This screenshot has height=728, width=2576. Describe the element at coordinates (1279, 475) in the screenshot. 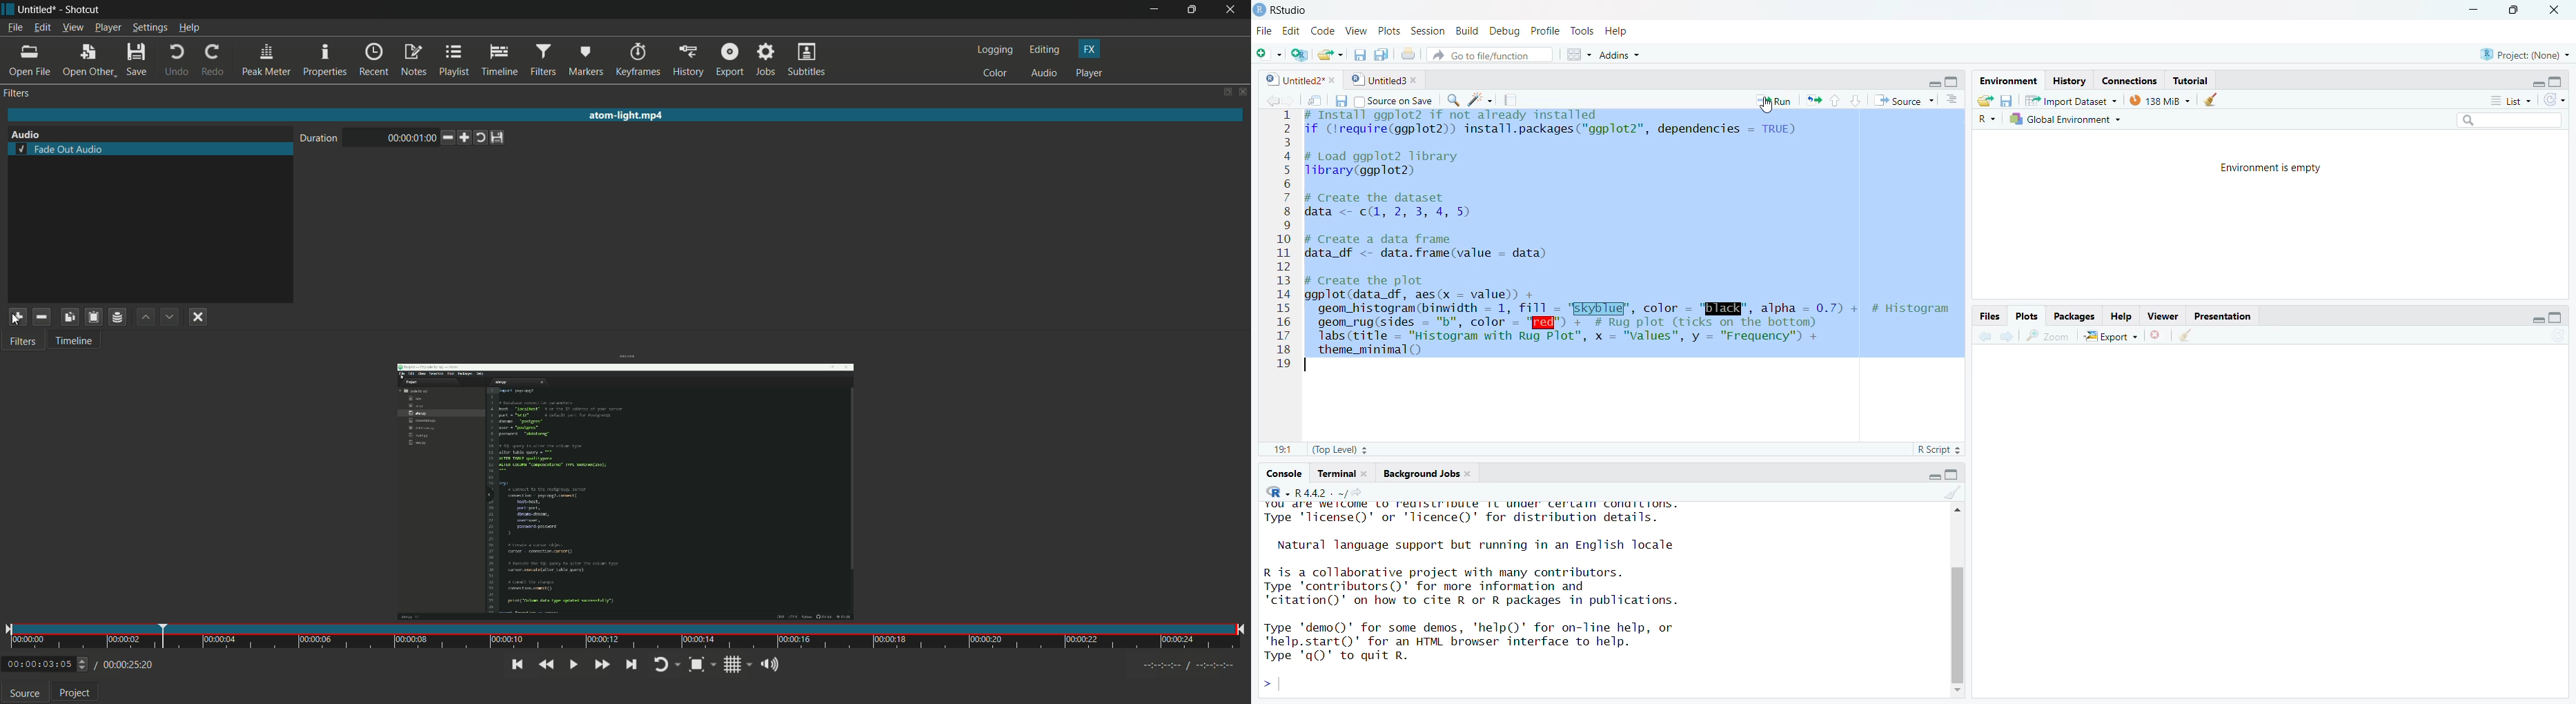

I see `‘Console` at that location.